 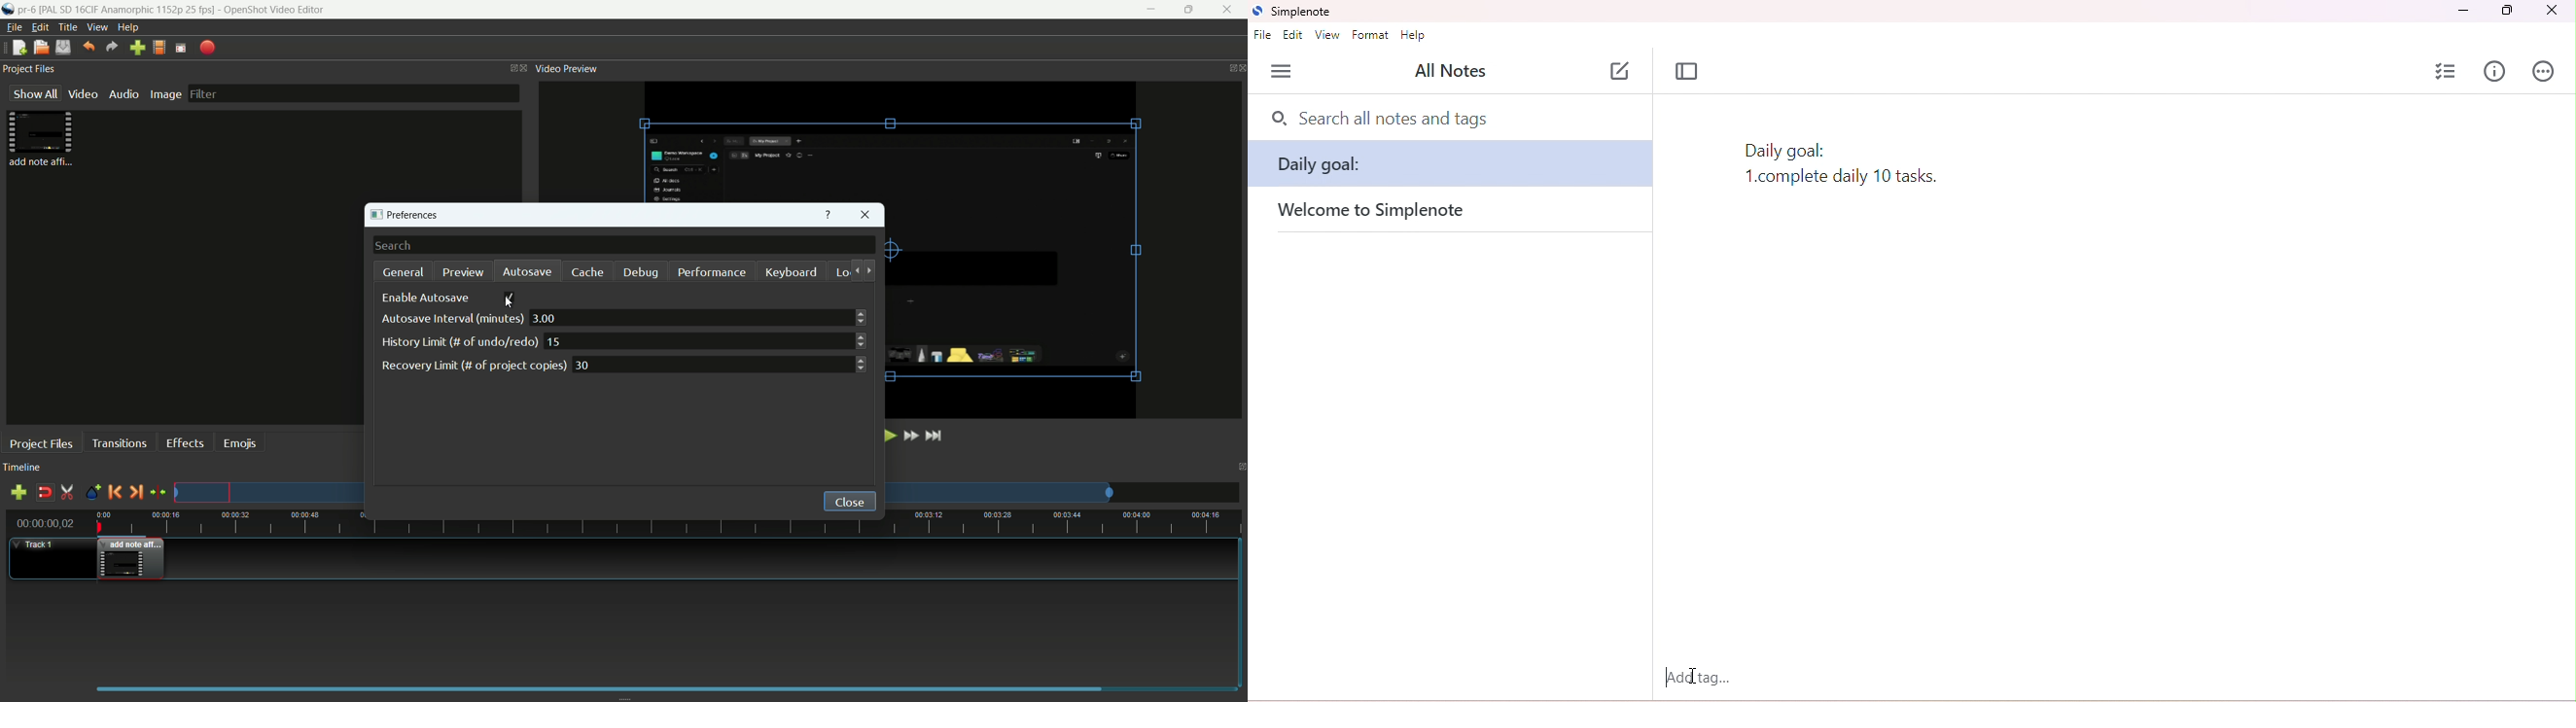 I want to click on maximize, so click(x=2508, y=11).